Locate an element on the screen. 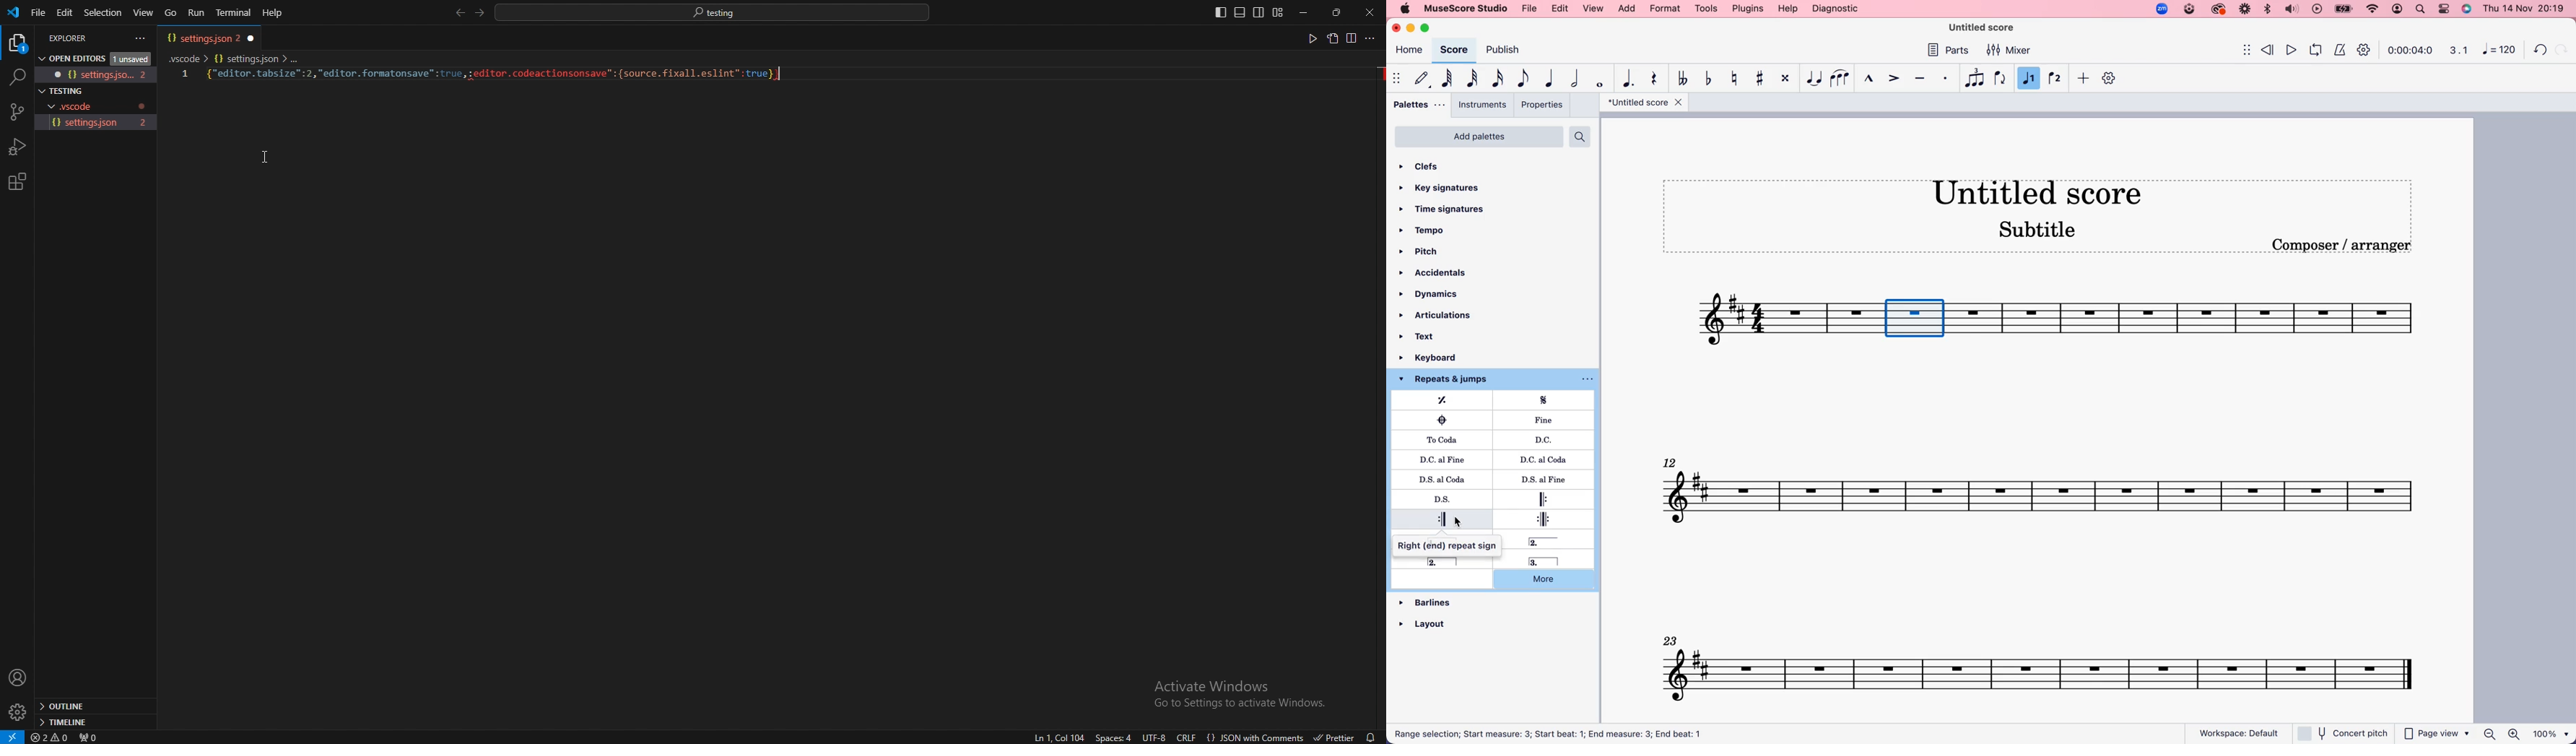  toggle natural is located at coordinates (1737, 79).